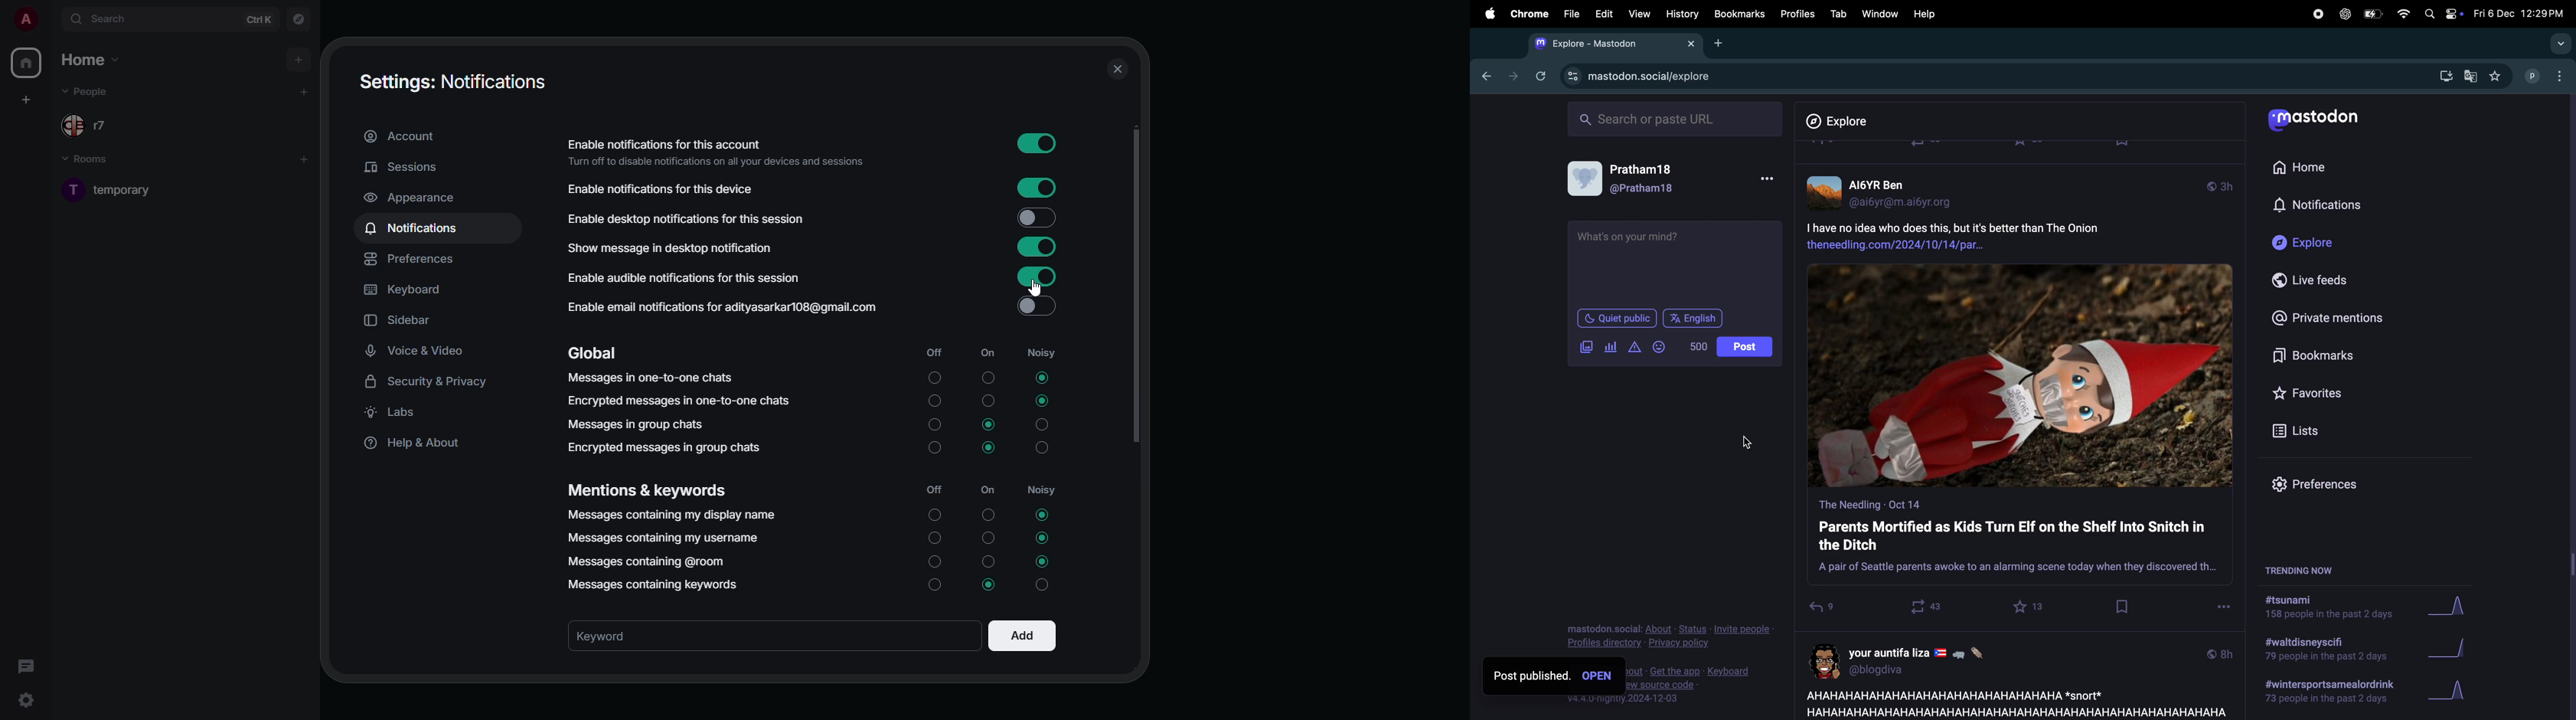 This screenshot has width=2576, height=728. I want to click on search, so click(115, 18).